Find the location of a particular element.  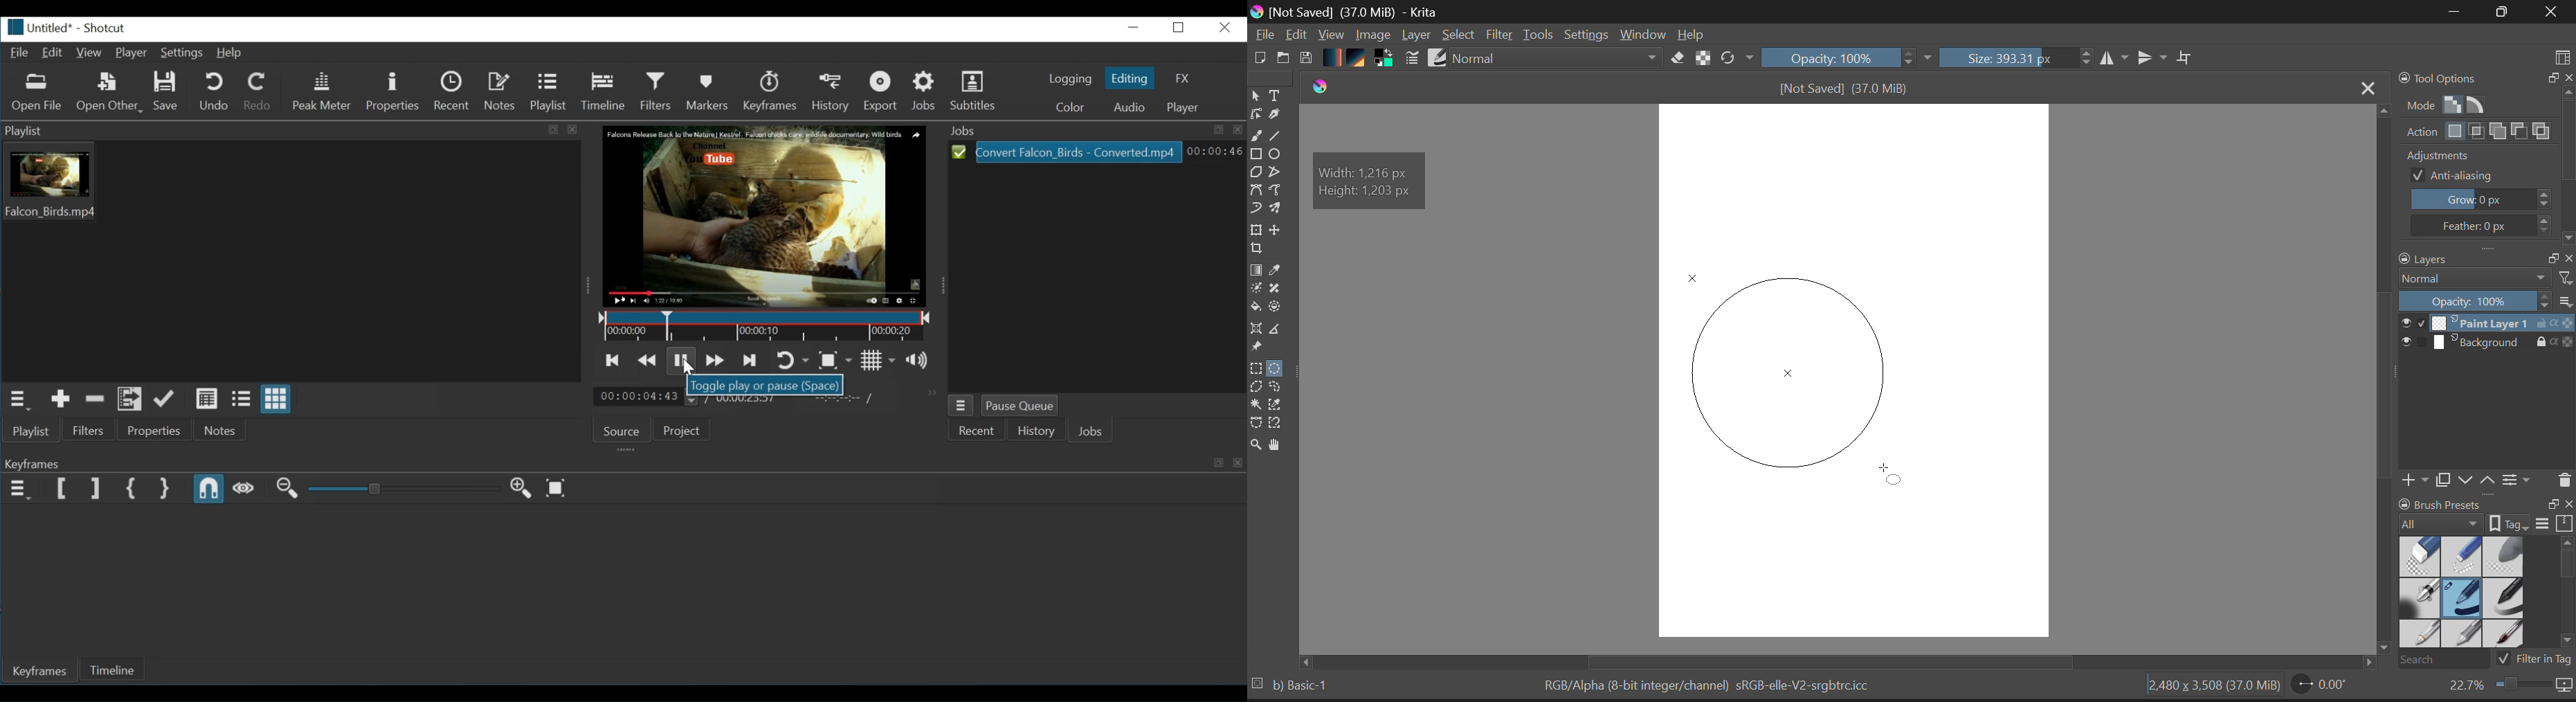

Properties is located at coordinates (392, 91).